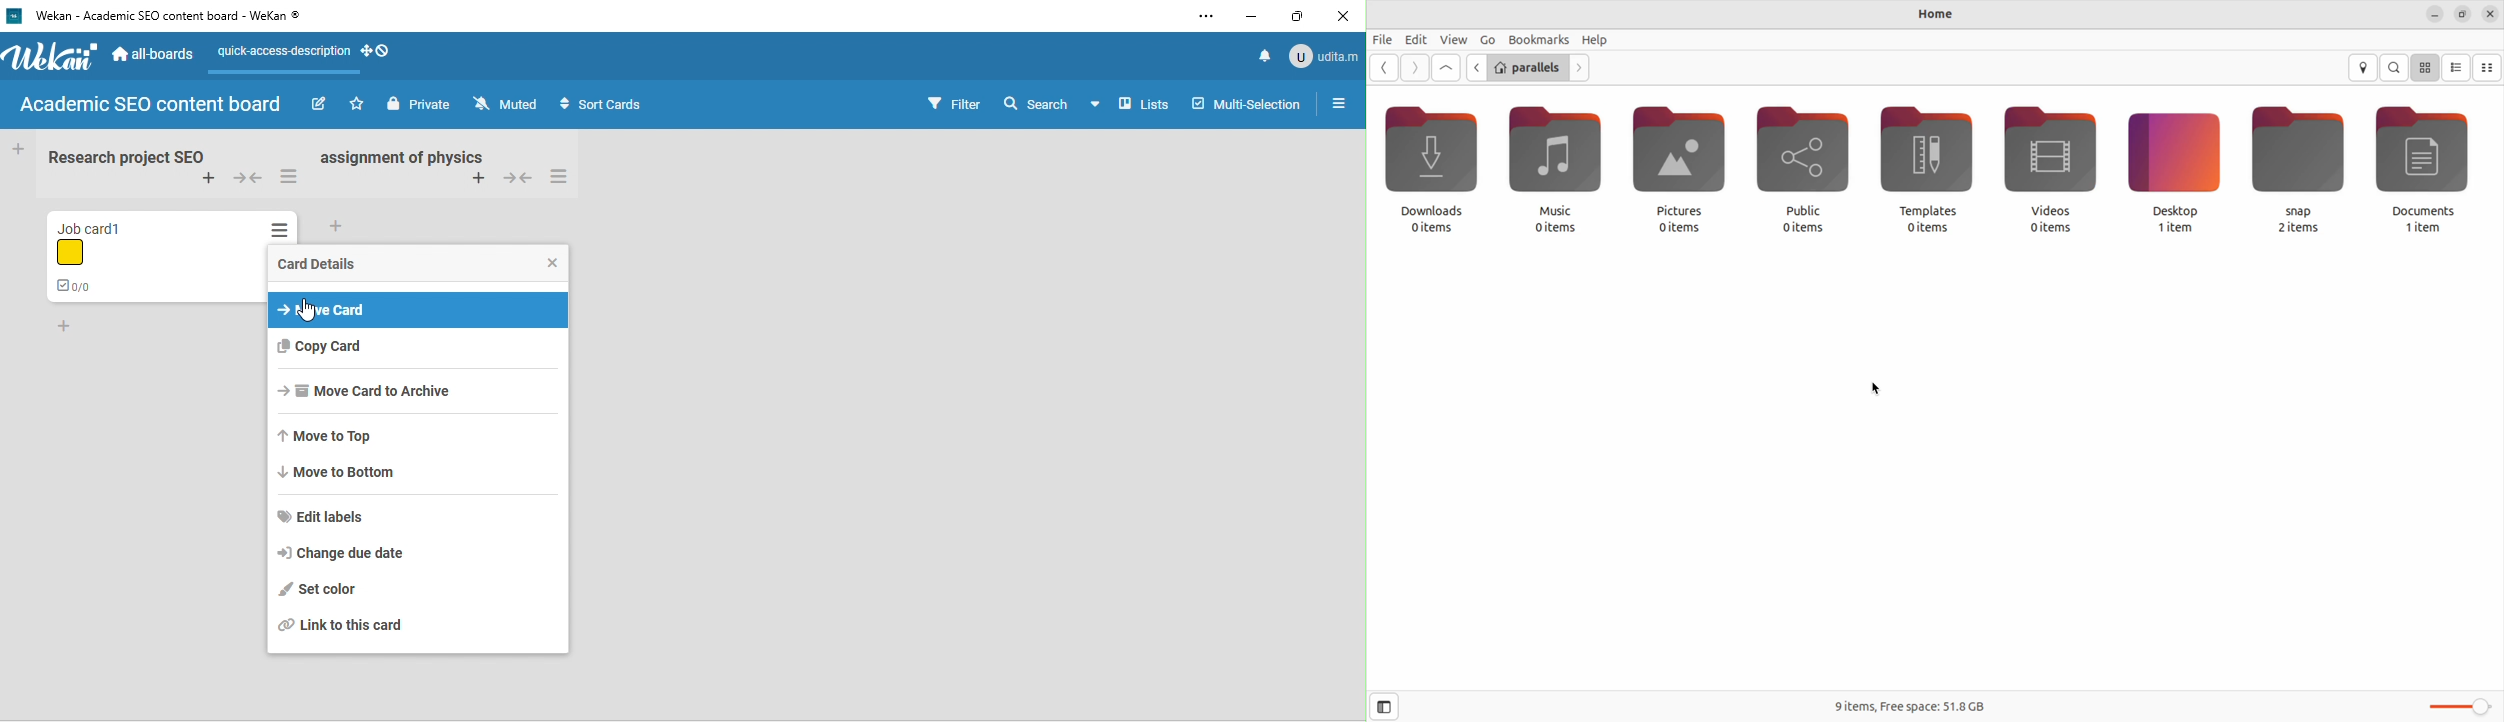 Image resolution: width=2520 pixels, height=728 pixels. I want to click on List Action, so click(281, 231).